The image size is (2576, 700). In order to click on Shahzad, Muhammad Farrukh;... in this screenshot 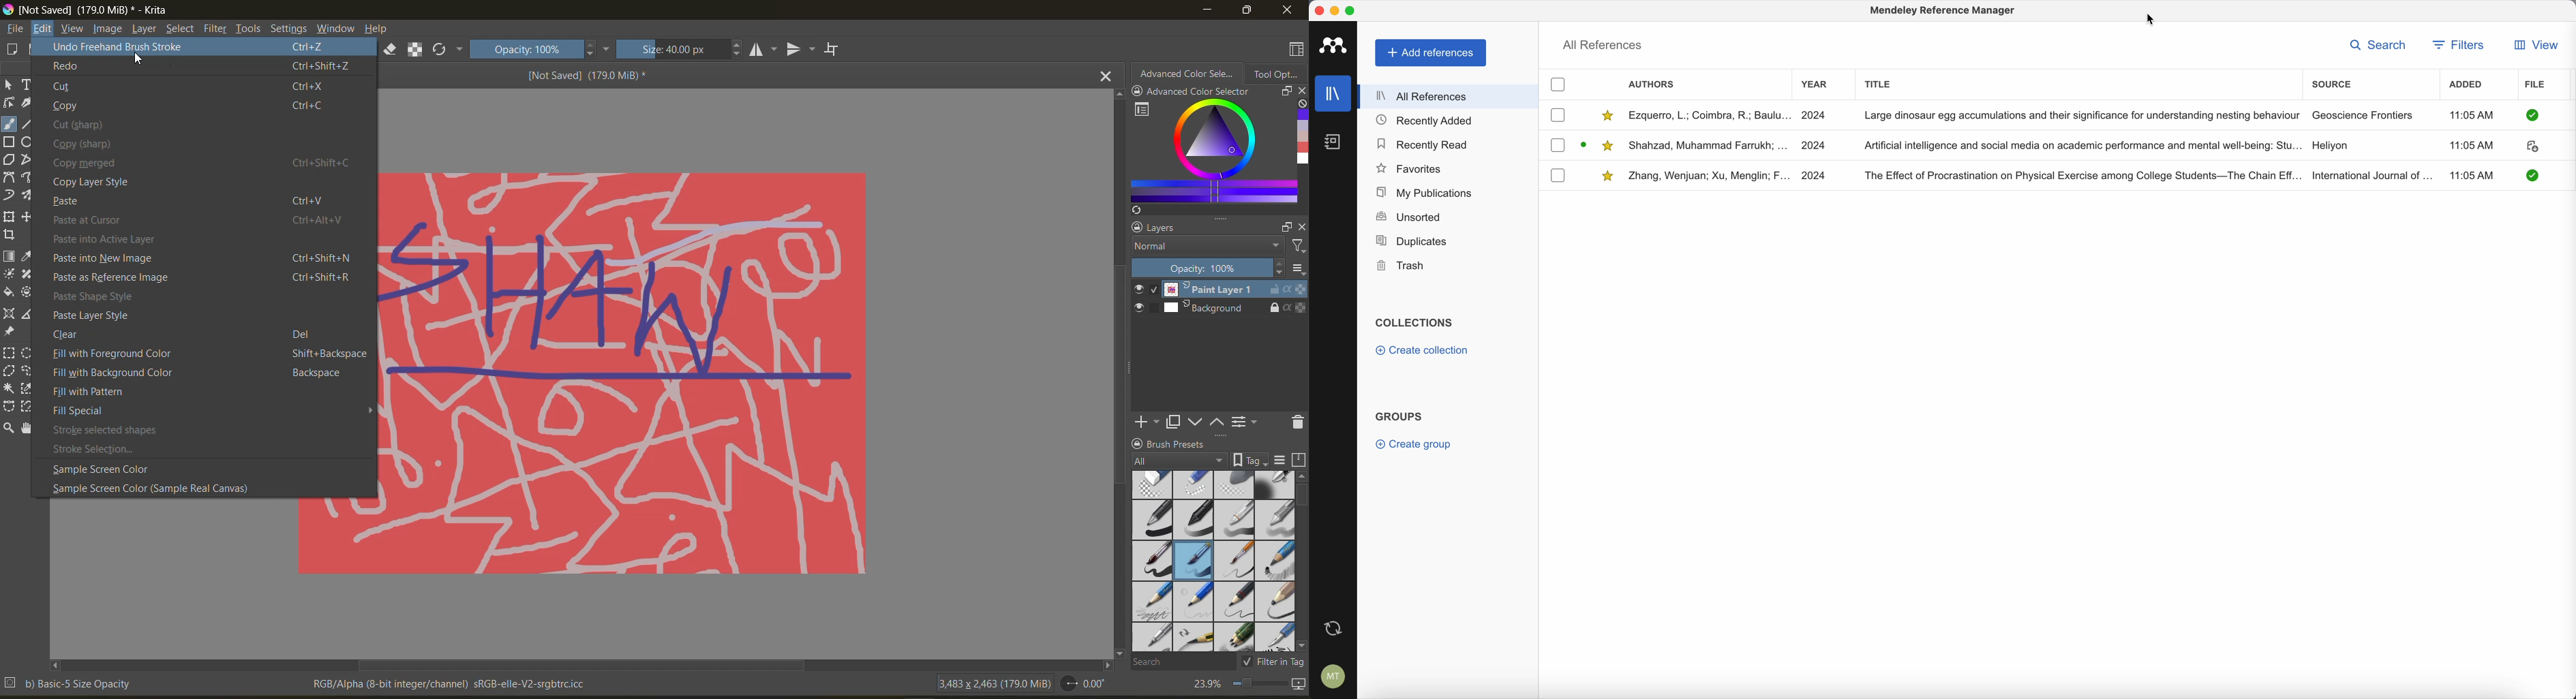, I will do `click(1710, 145)`.